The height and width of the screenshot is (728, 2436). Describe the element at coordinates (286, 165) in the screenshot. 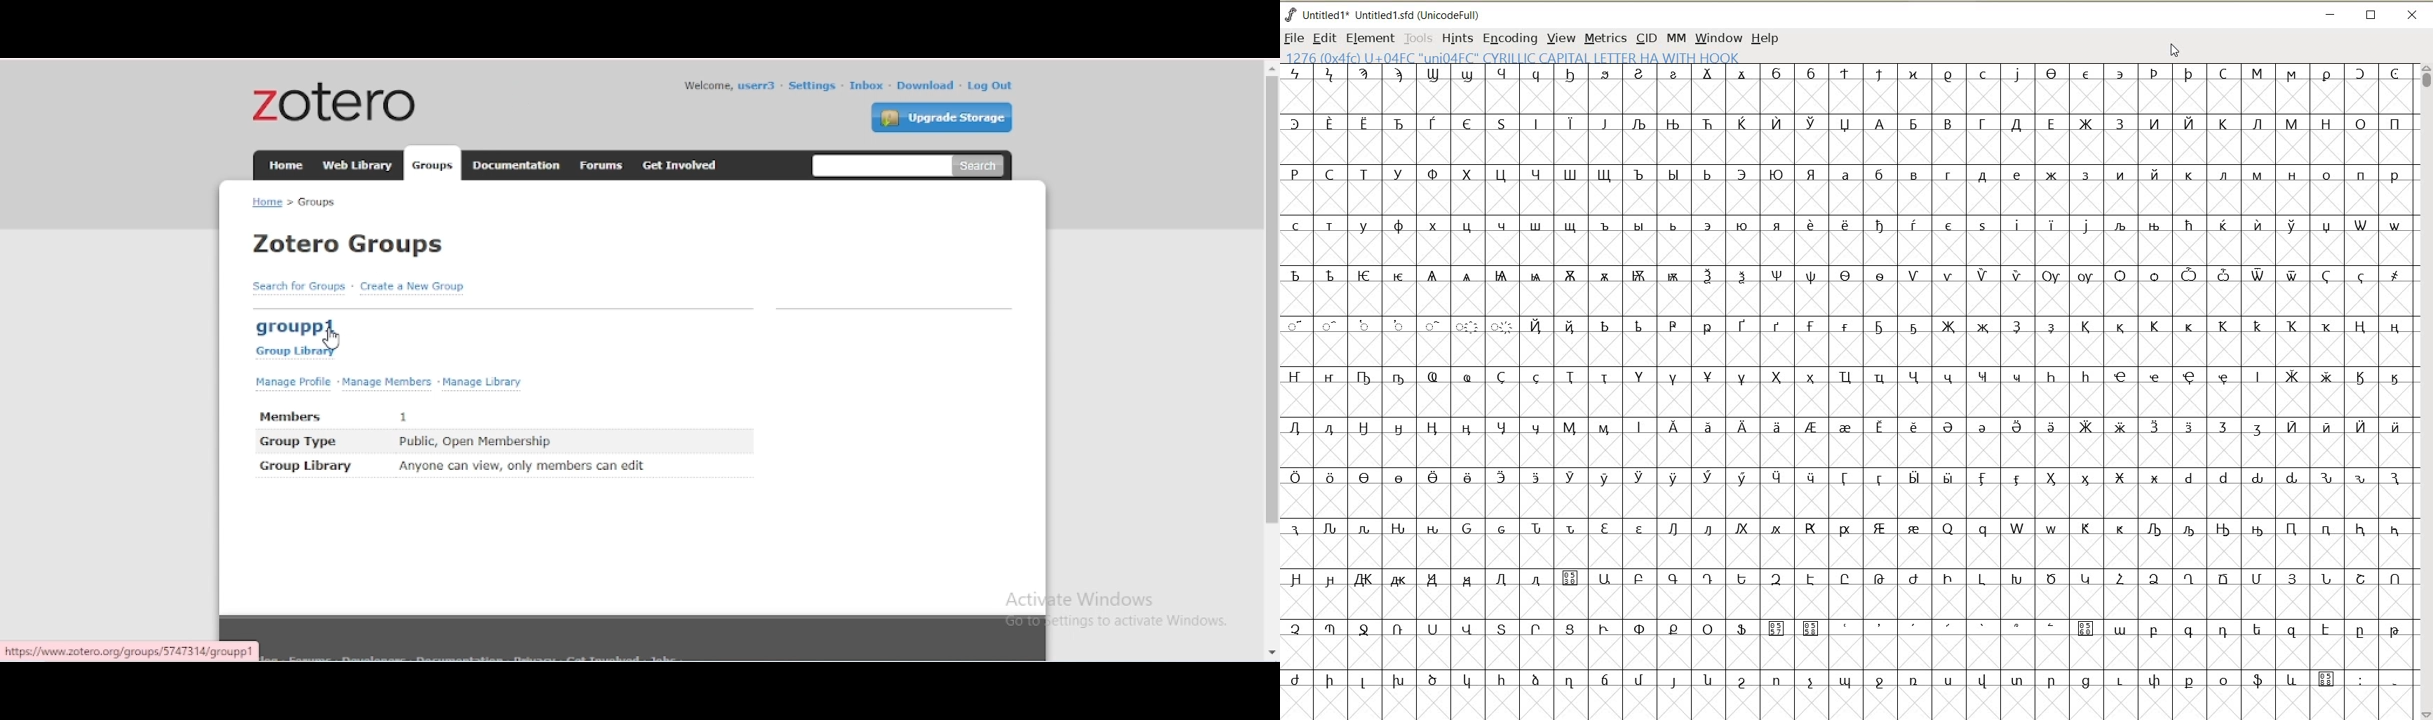

I see `home` at that location.